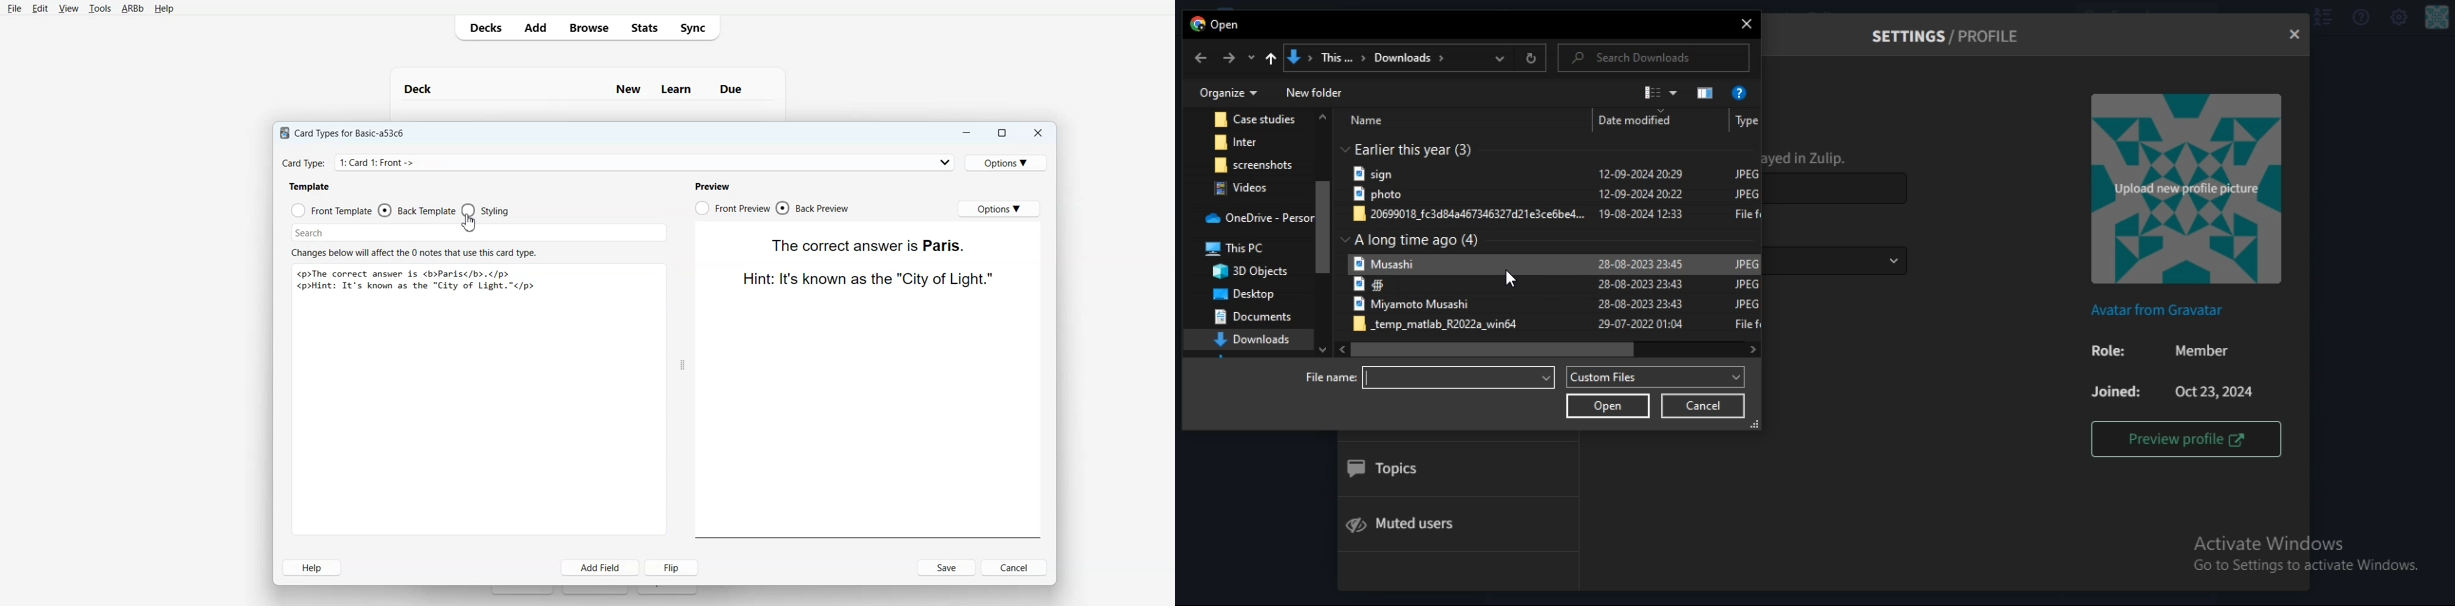 The width and height of the screenshot is (2464, 616). I want to click on View, so click(69, 9).